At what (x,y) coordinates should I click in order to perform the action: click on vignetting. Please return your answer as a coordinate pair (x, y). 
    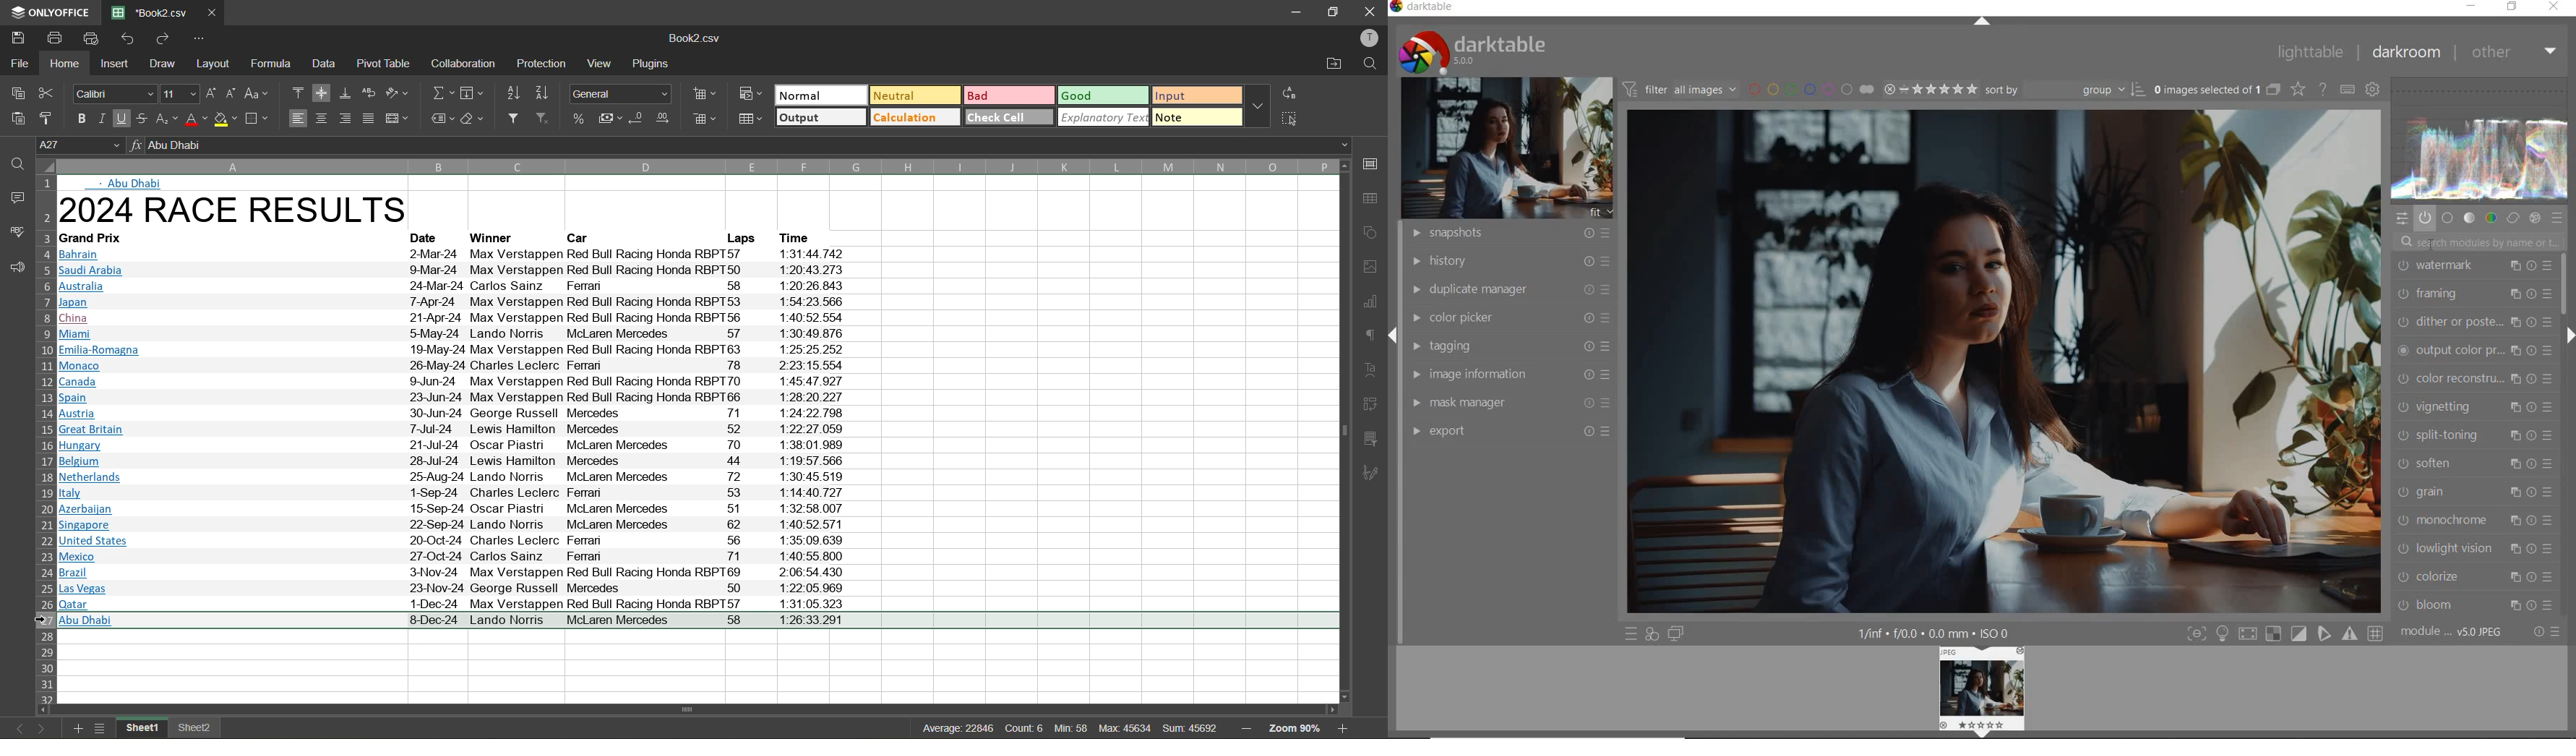
    Looking at the image, I should click on (2475, 408).